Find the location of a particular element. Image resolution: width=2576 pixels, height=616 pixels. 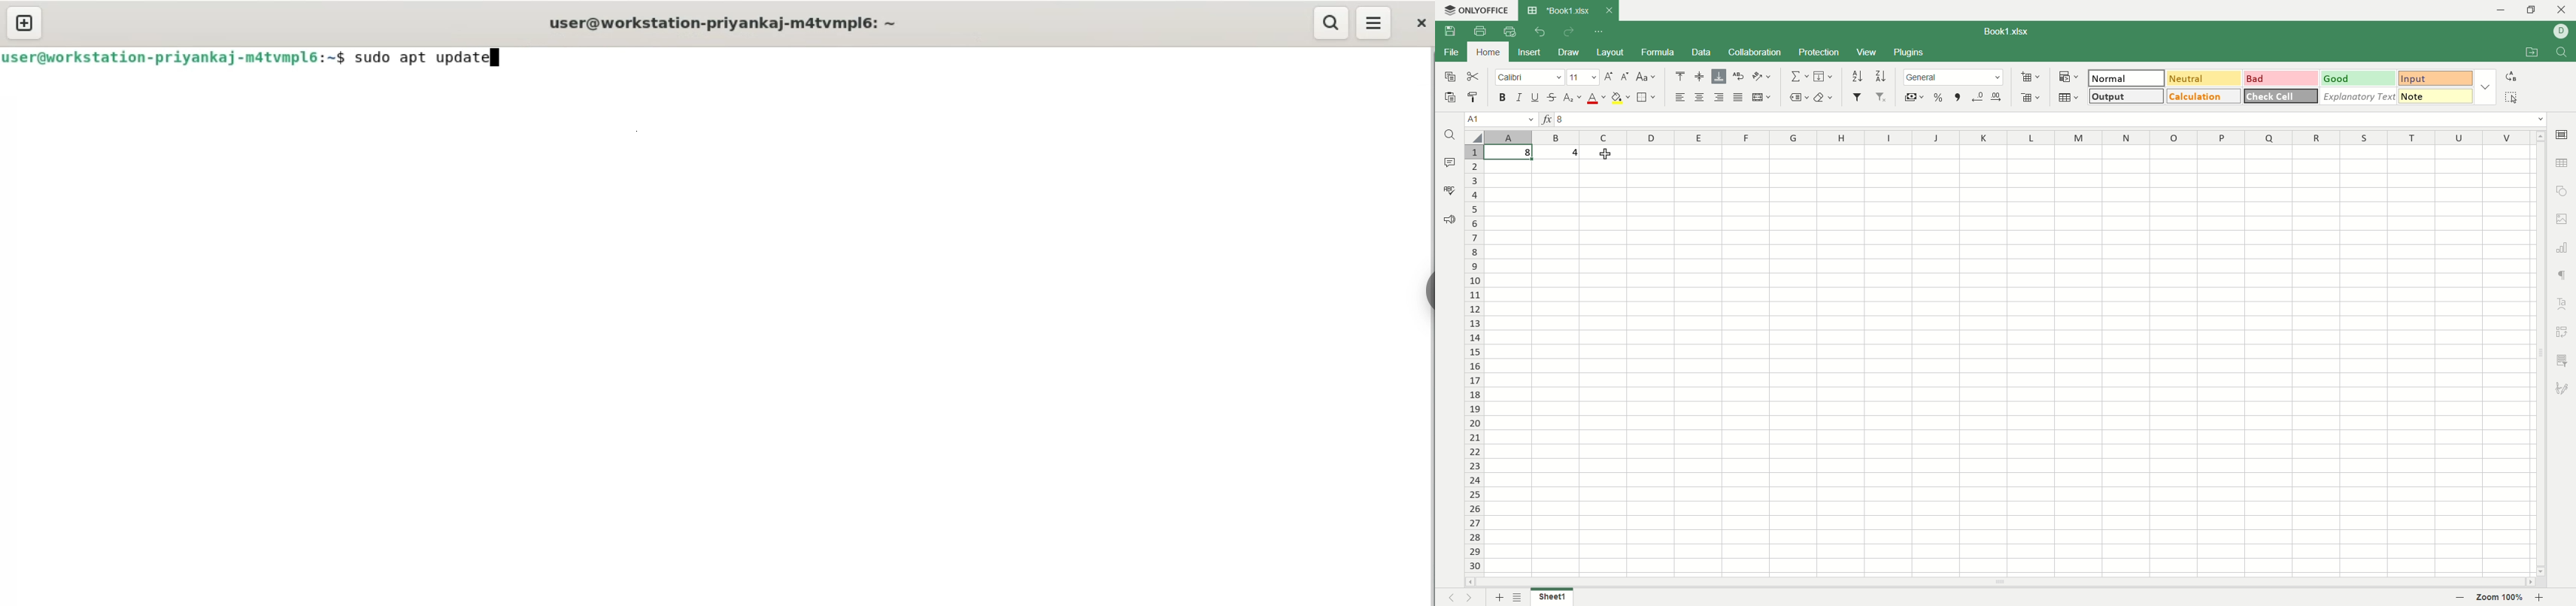

subscript is located at coordinates (1574, 98).